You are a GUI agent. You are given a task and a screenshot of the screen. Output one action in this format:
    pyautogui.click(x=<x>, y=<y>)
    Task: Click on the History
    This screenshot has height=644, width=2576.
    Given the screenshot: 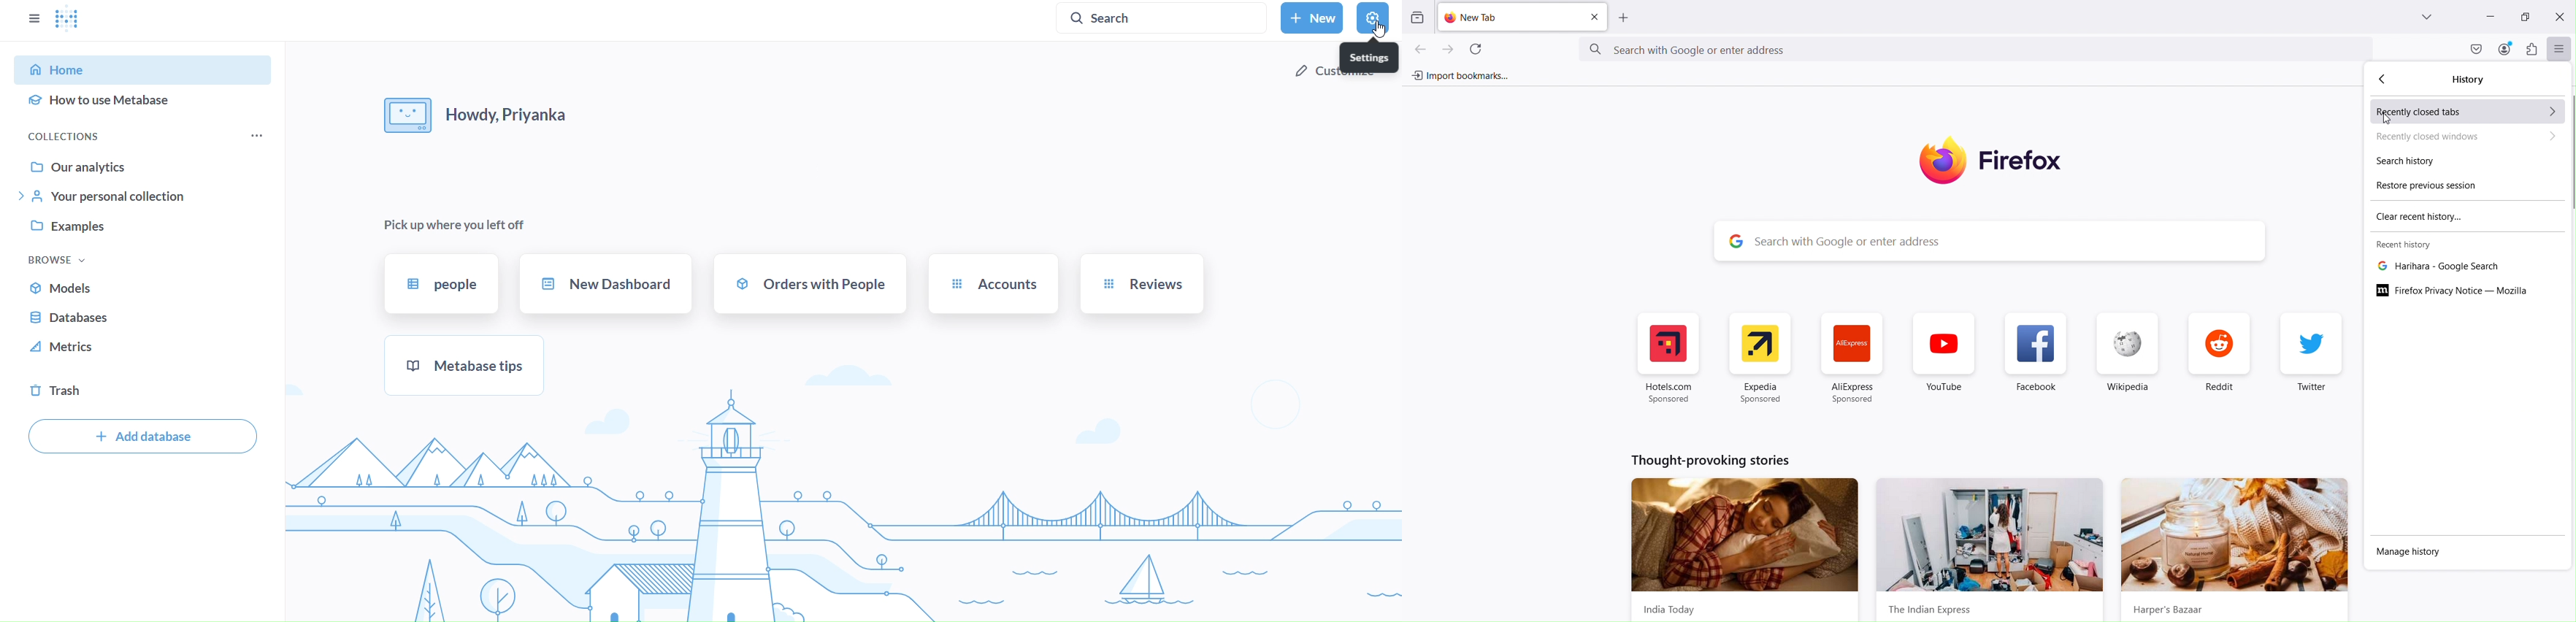 What is the action you would take?
    pyautogui.click(x=2484, y=80)
    